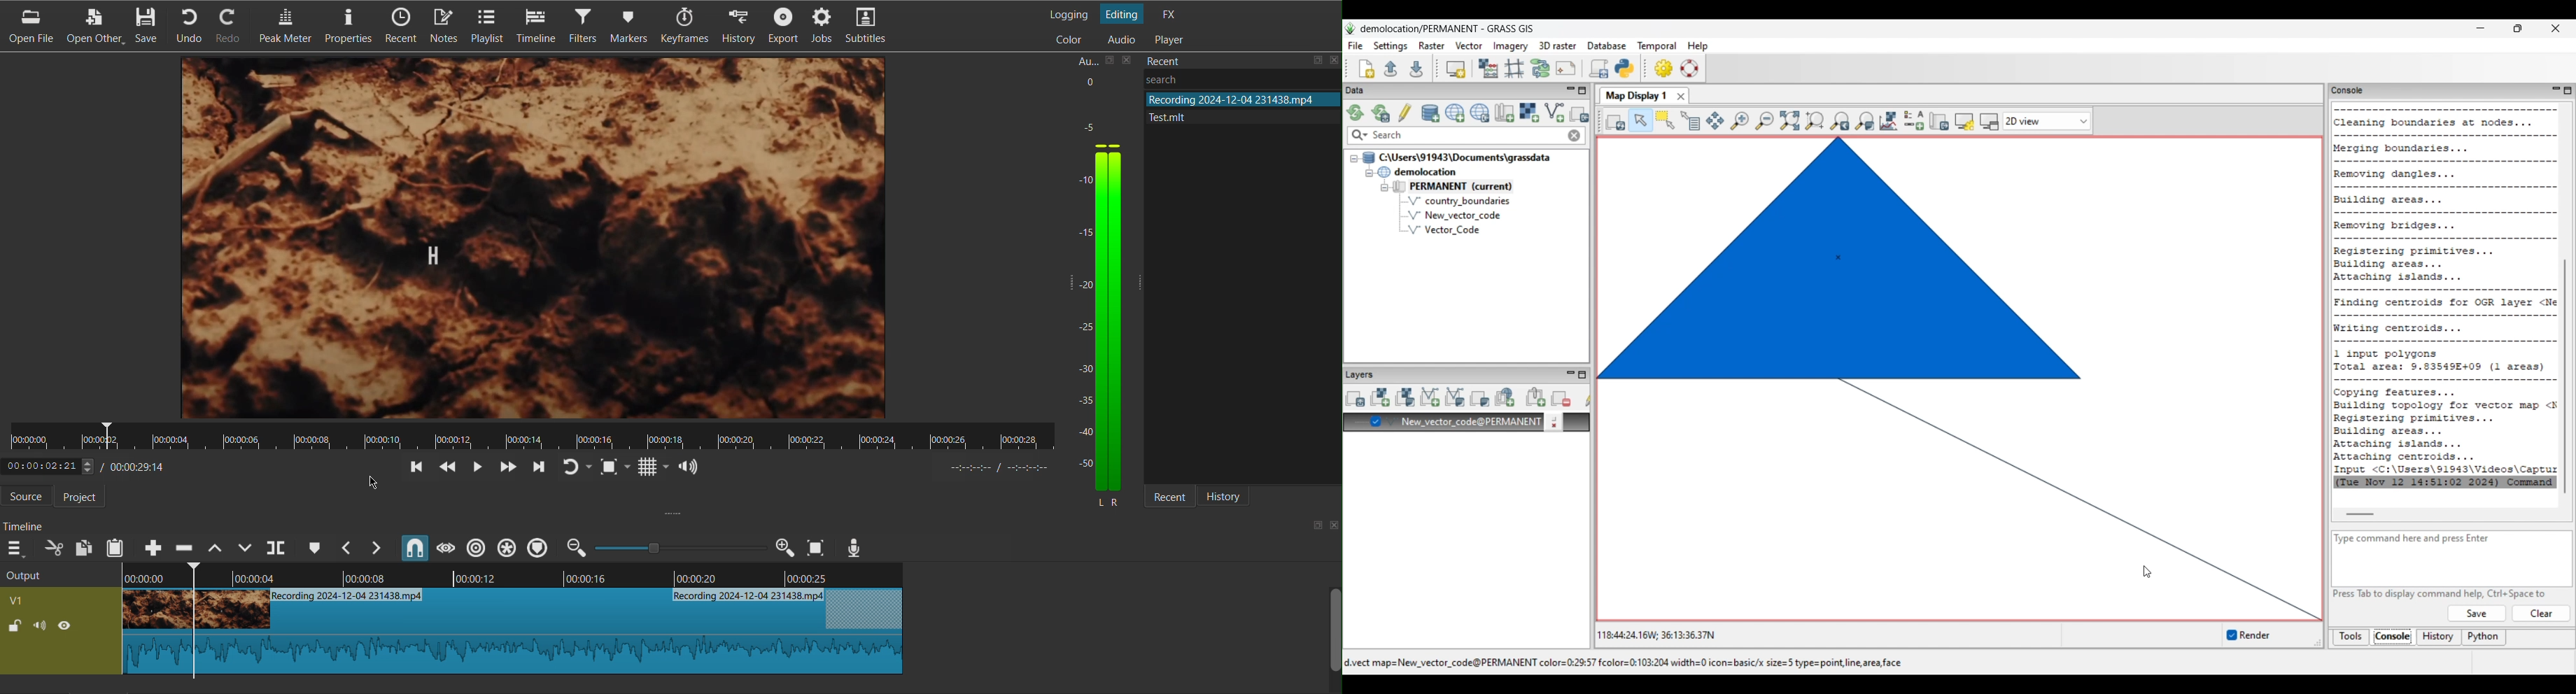  I want to click on , so click(1185, 78).